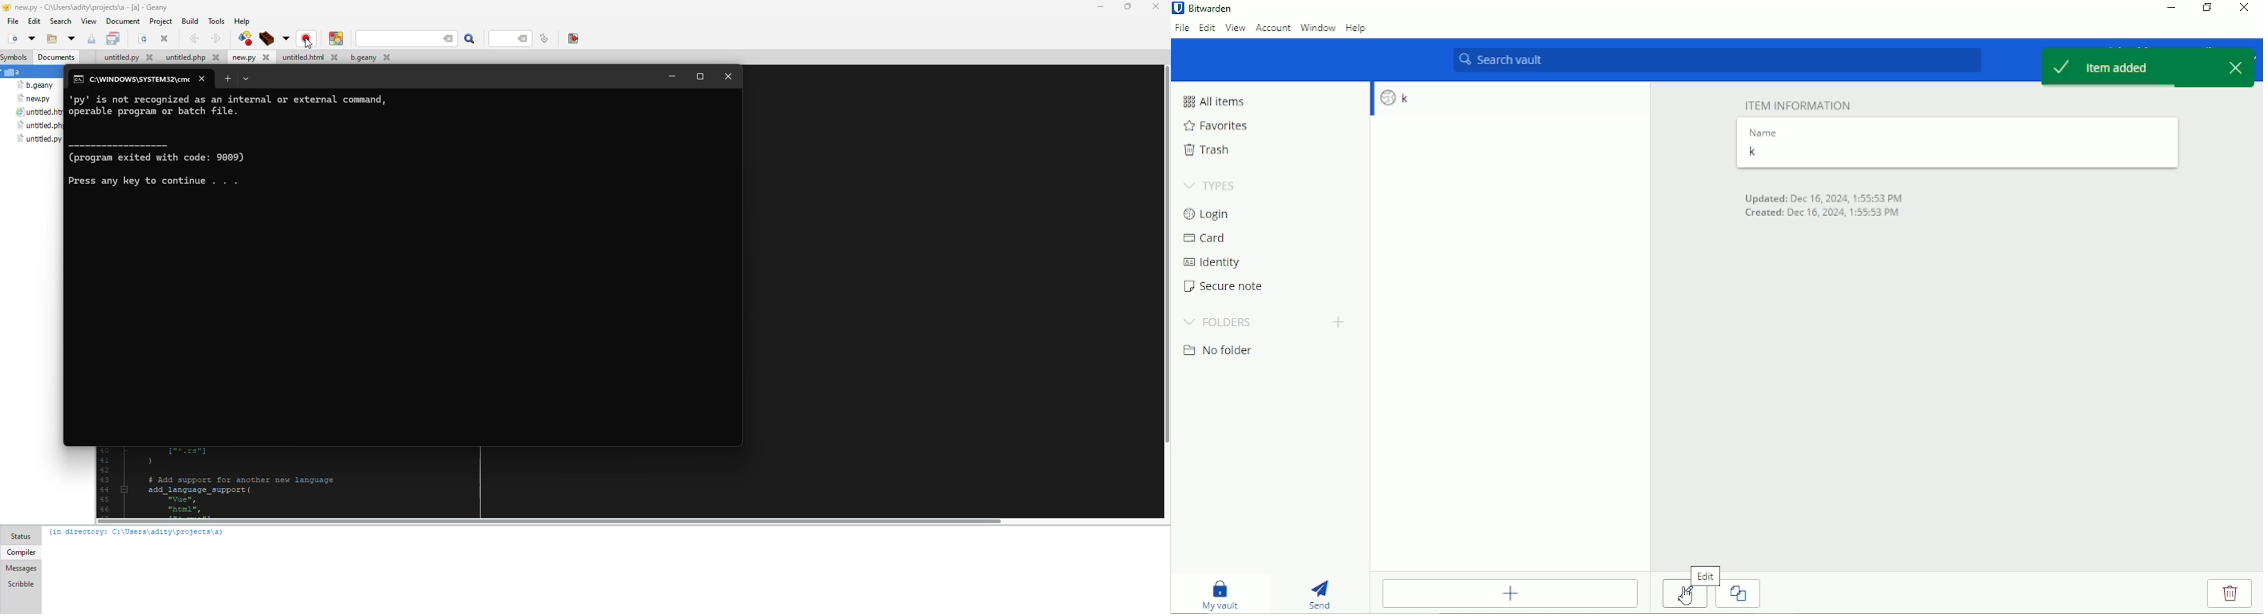 The width and height of the screenshot is (2268, 616). I want to click on File, so click(1182, 29).